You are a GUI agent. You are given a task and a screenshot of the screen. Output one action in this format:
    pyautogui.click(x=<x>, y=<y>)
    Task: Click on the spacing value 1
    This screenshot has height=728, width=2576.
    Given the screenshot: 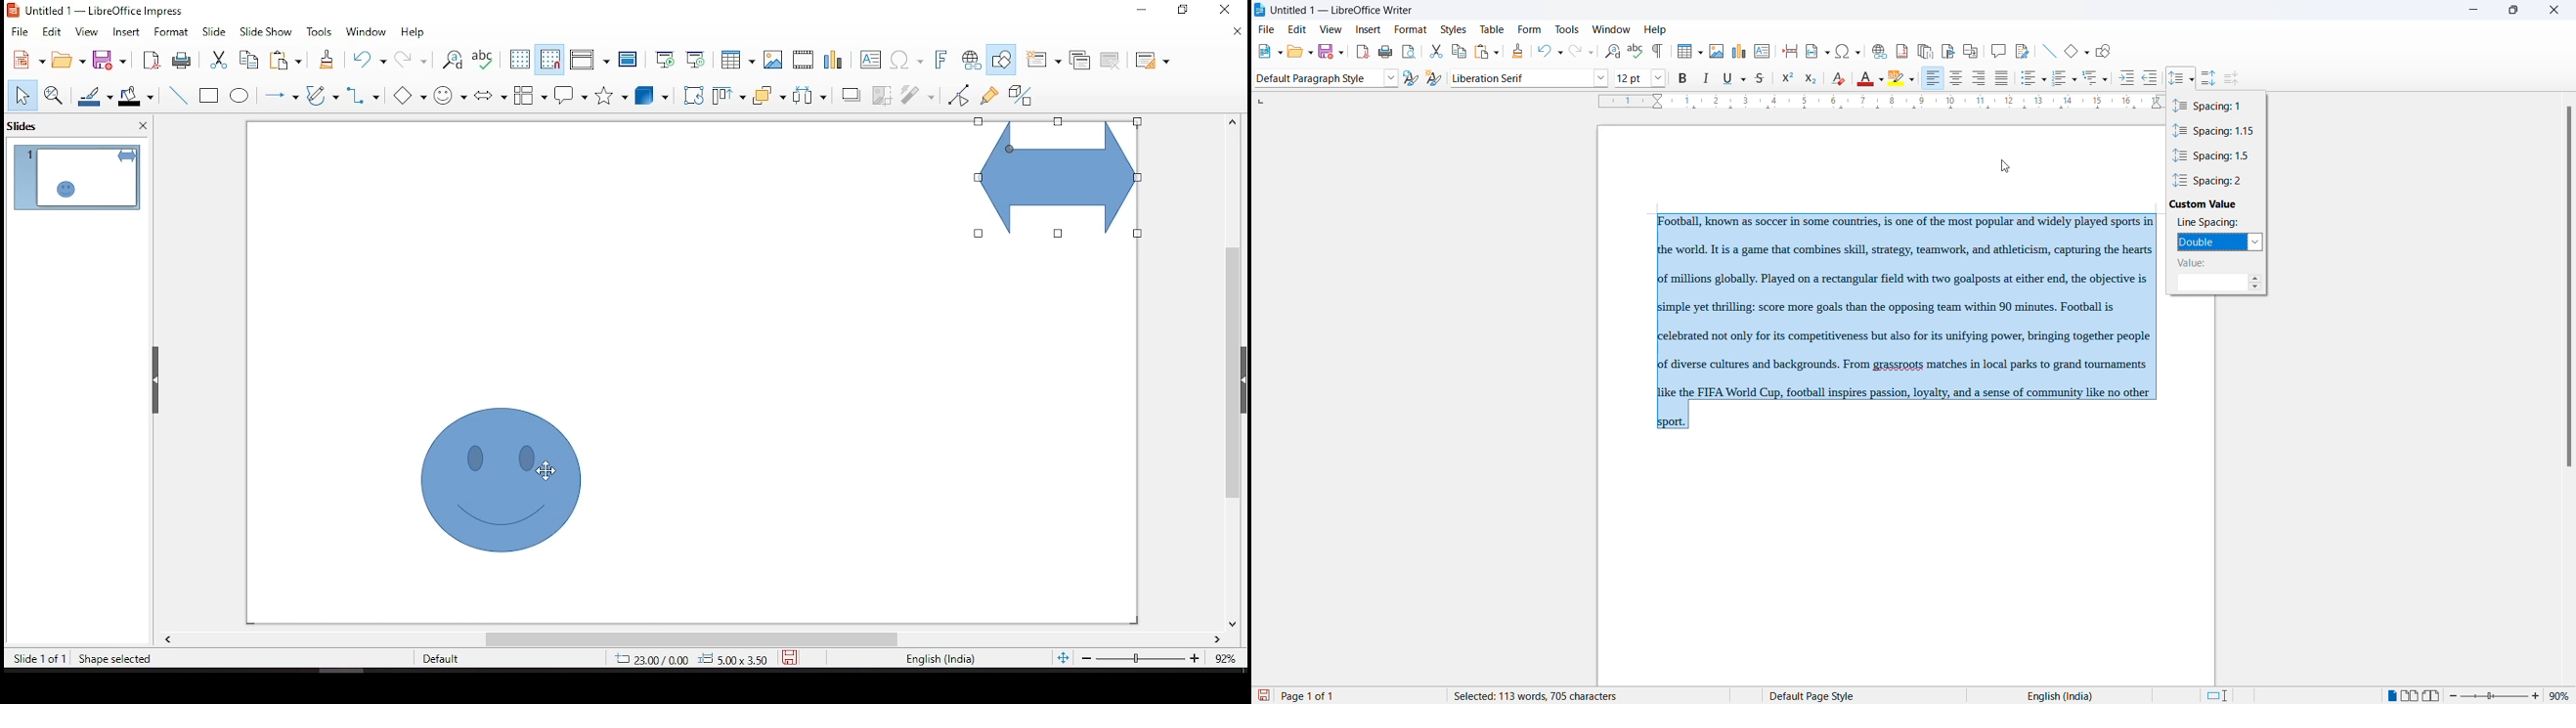 What is the action you would take?
    pyautogui.click(x=2215, y=106)
    